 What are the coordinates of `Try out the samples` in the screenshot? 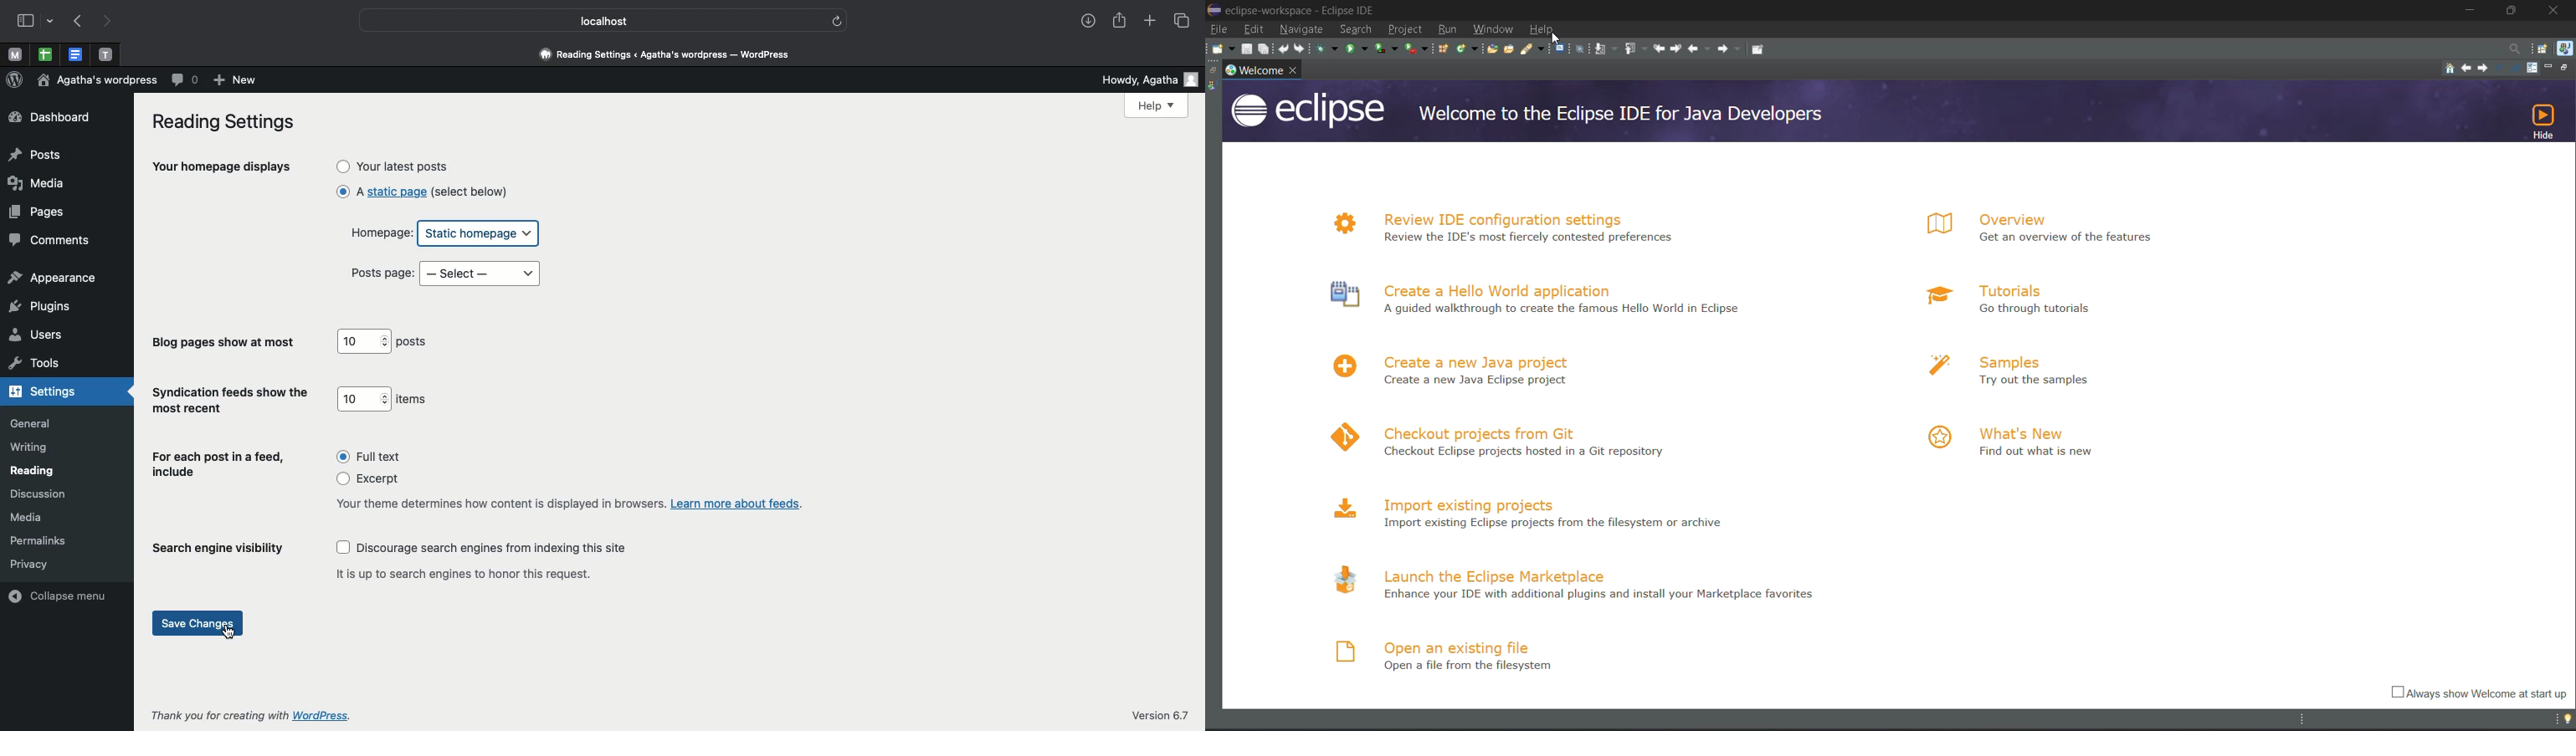 It's located at (2025, 381).